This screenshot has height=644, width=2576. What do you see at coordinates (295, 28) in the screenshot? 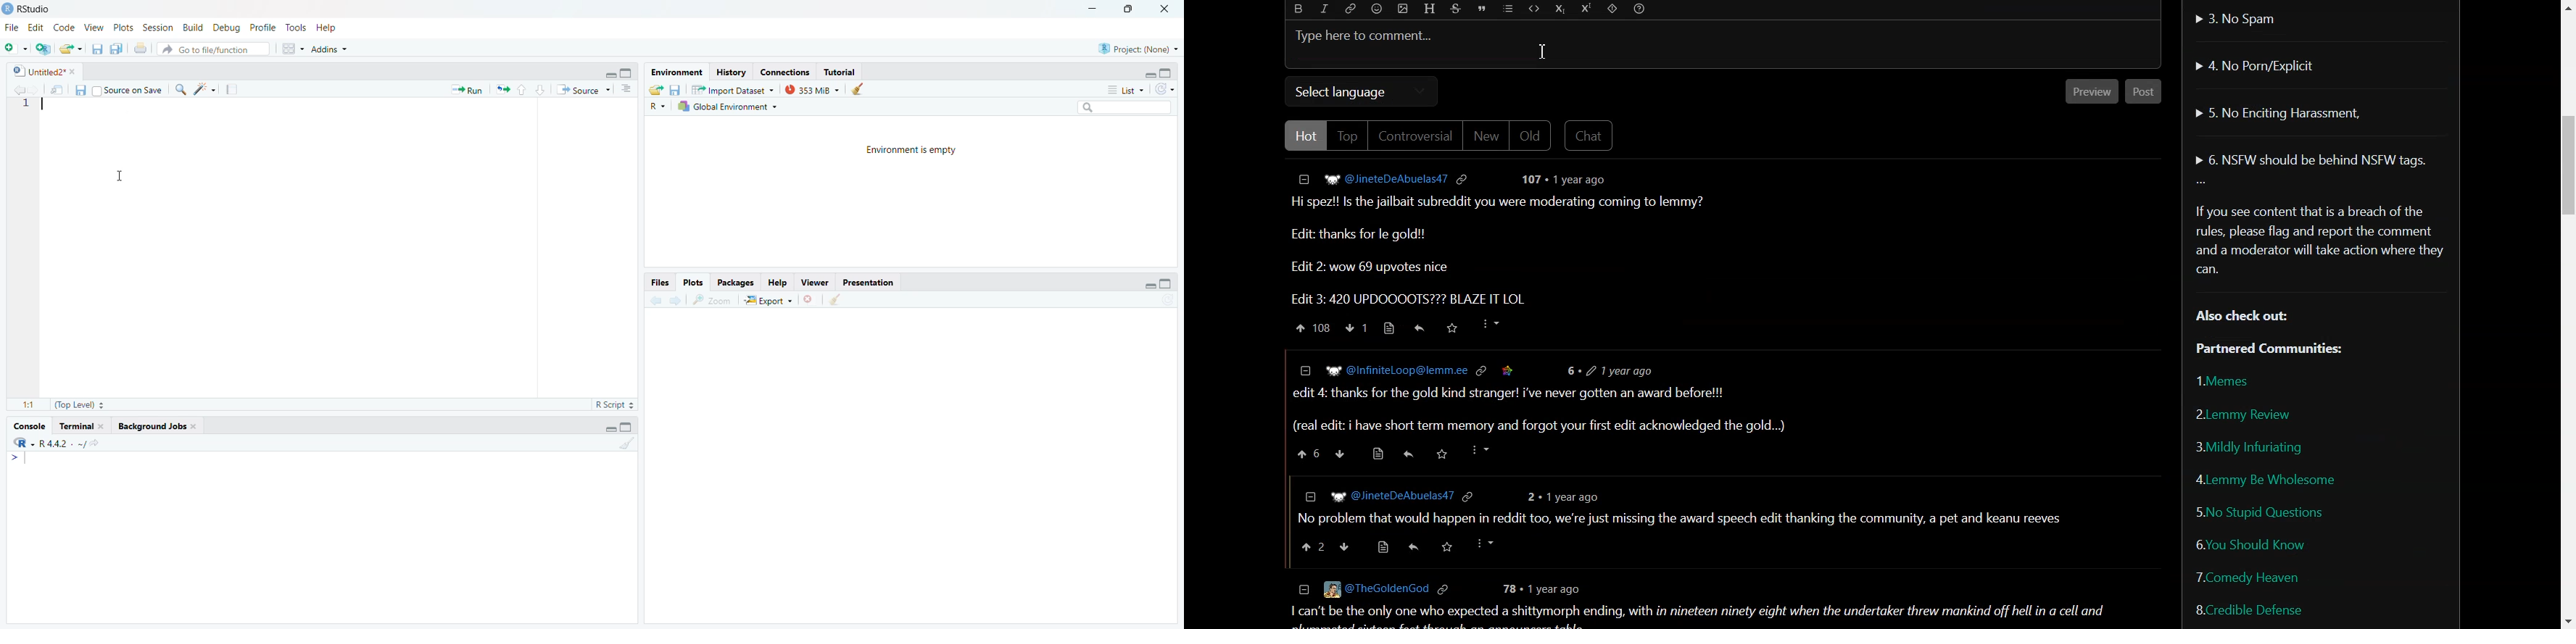
I see ` Tools` at bounding box center [295, 28].